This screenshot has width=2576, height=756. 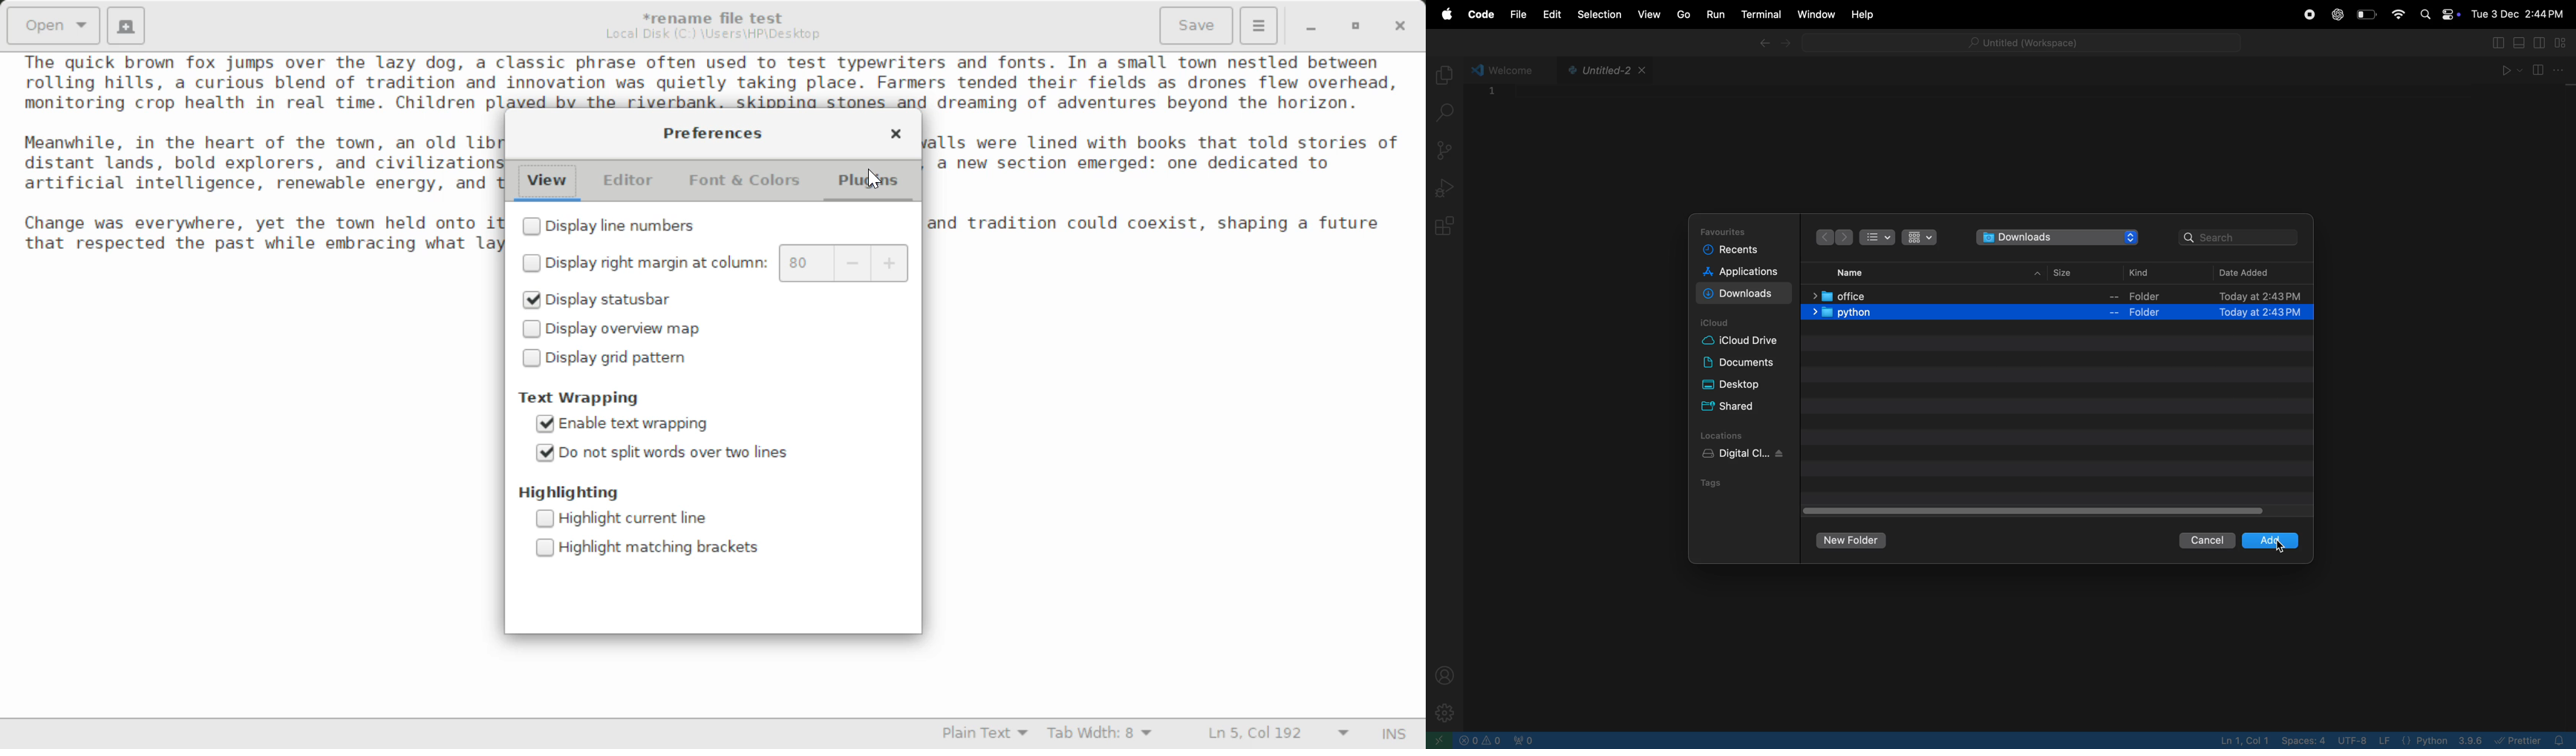 What do you see at coordinates (633, 520) in the screenshot?
I see `Highlight current line` at bounding box center [633, 520].